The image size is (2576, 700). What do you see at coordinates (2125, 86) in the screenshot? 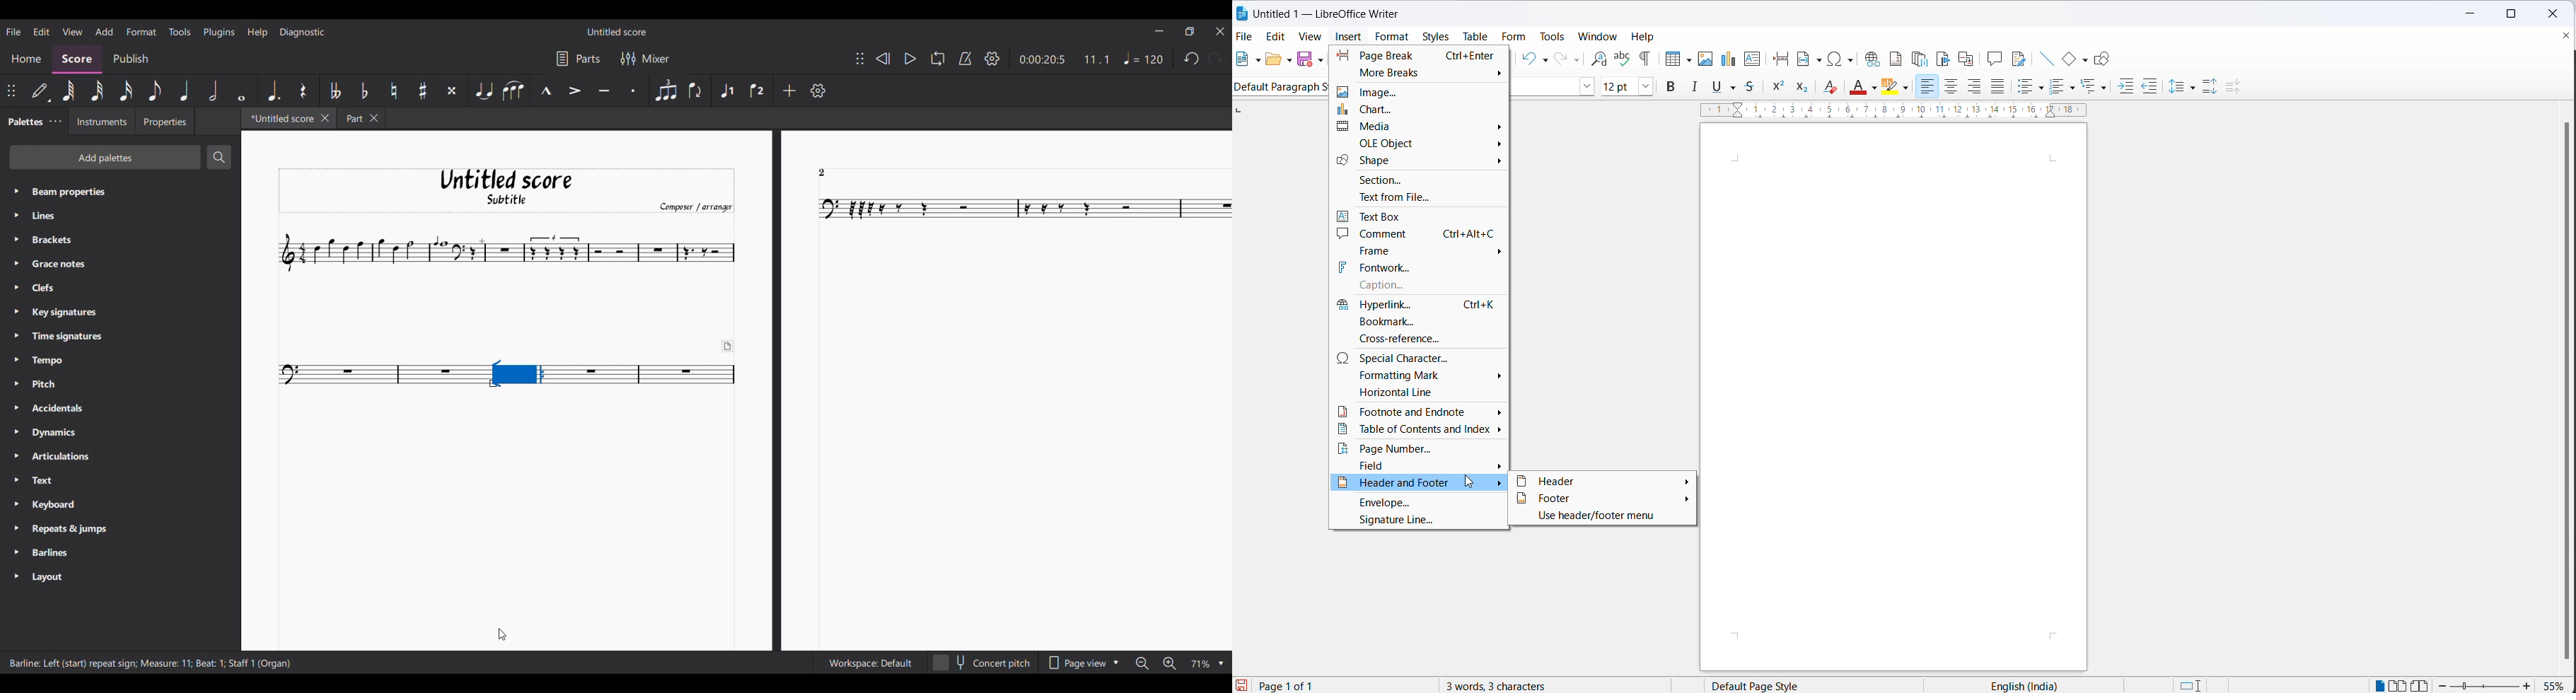
I see `increase indent` at bounding box center [2125, 86].